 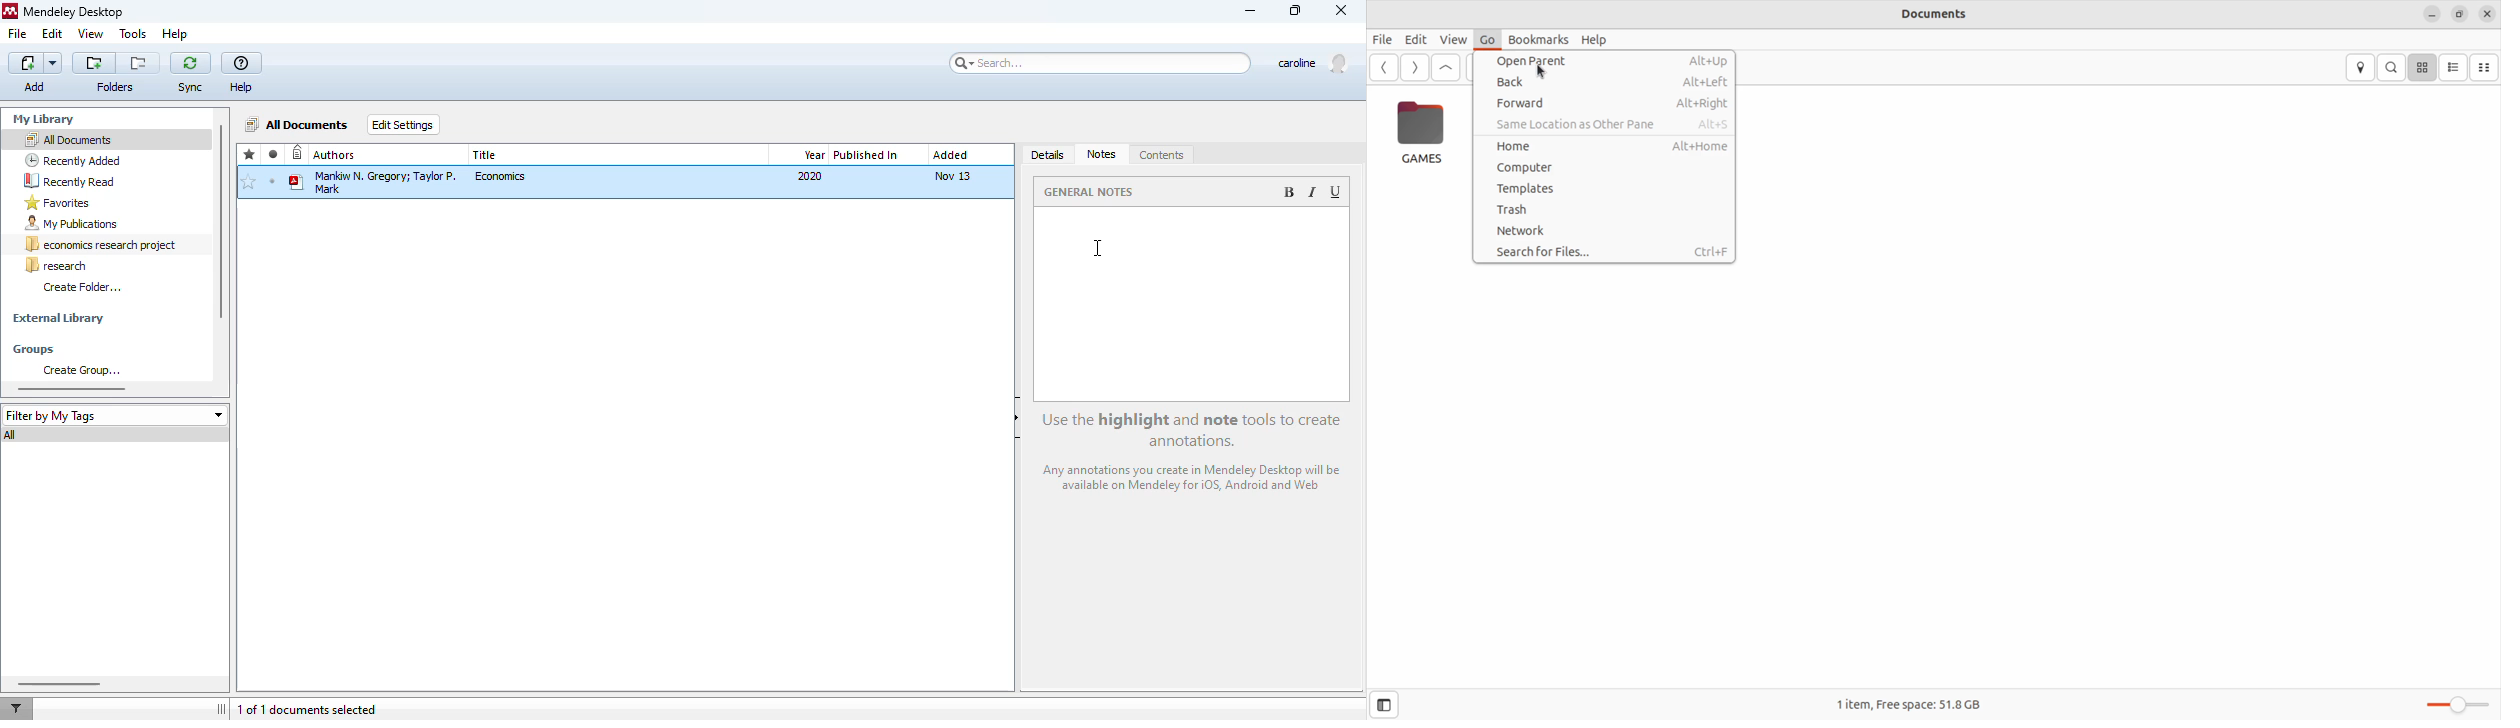 What do you see at coordinates (56, 265) in the screenshot?
I see `research` at bounding box center [56, 265].